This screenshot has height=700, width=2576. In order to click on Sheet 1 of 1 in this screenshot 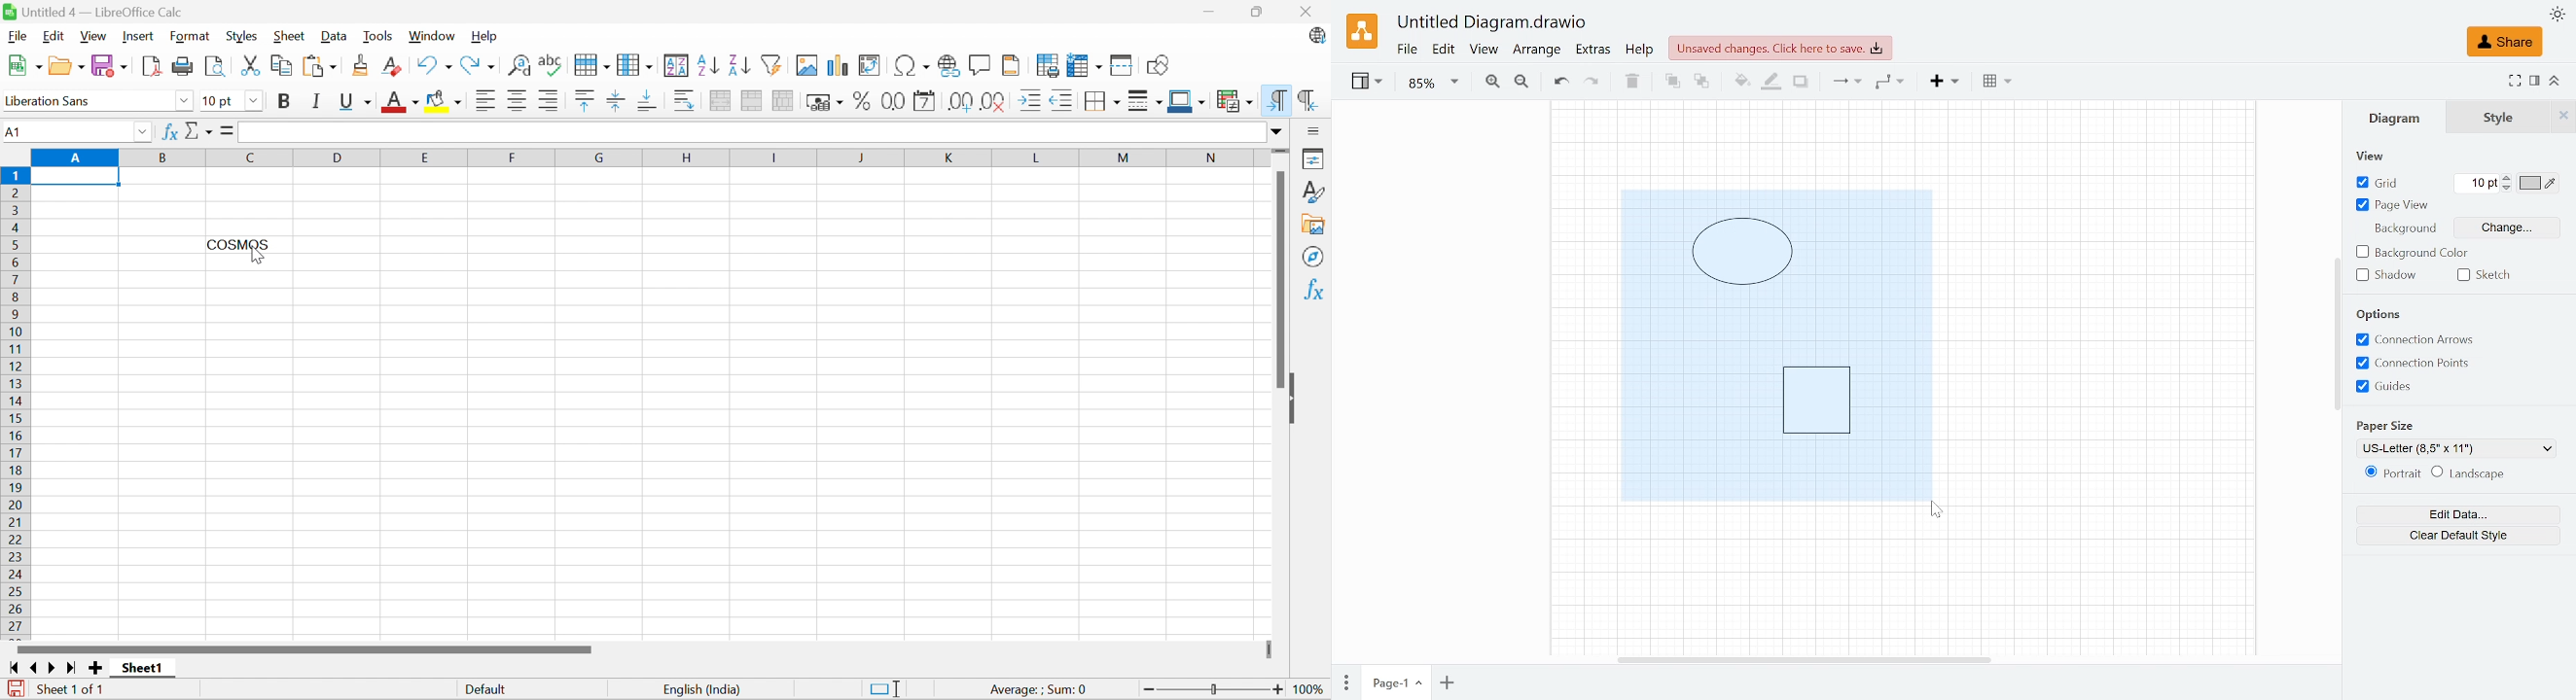, I will do `click(72, 690)`.